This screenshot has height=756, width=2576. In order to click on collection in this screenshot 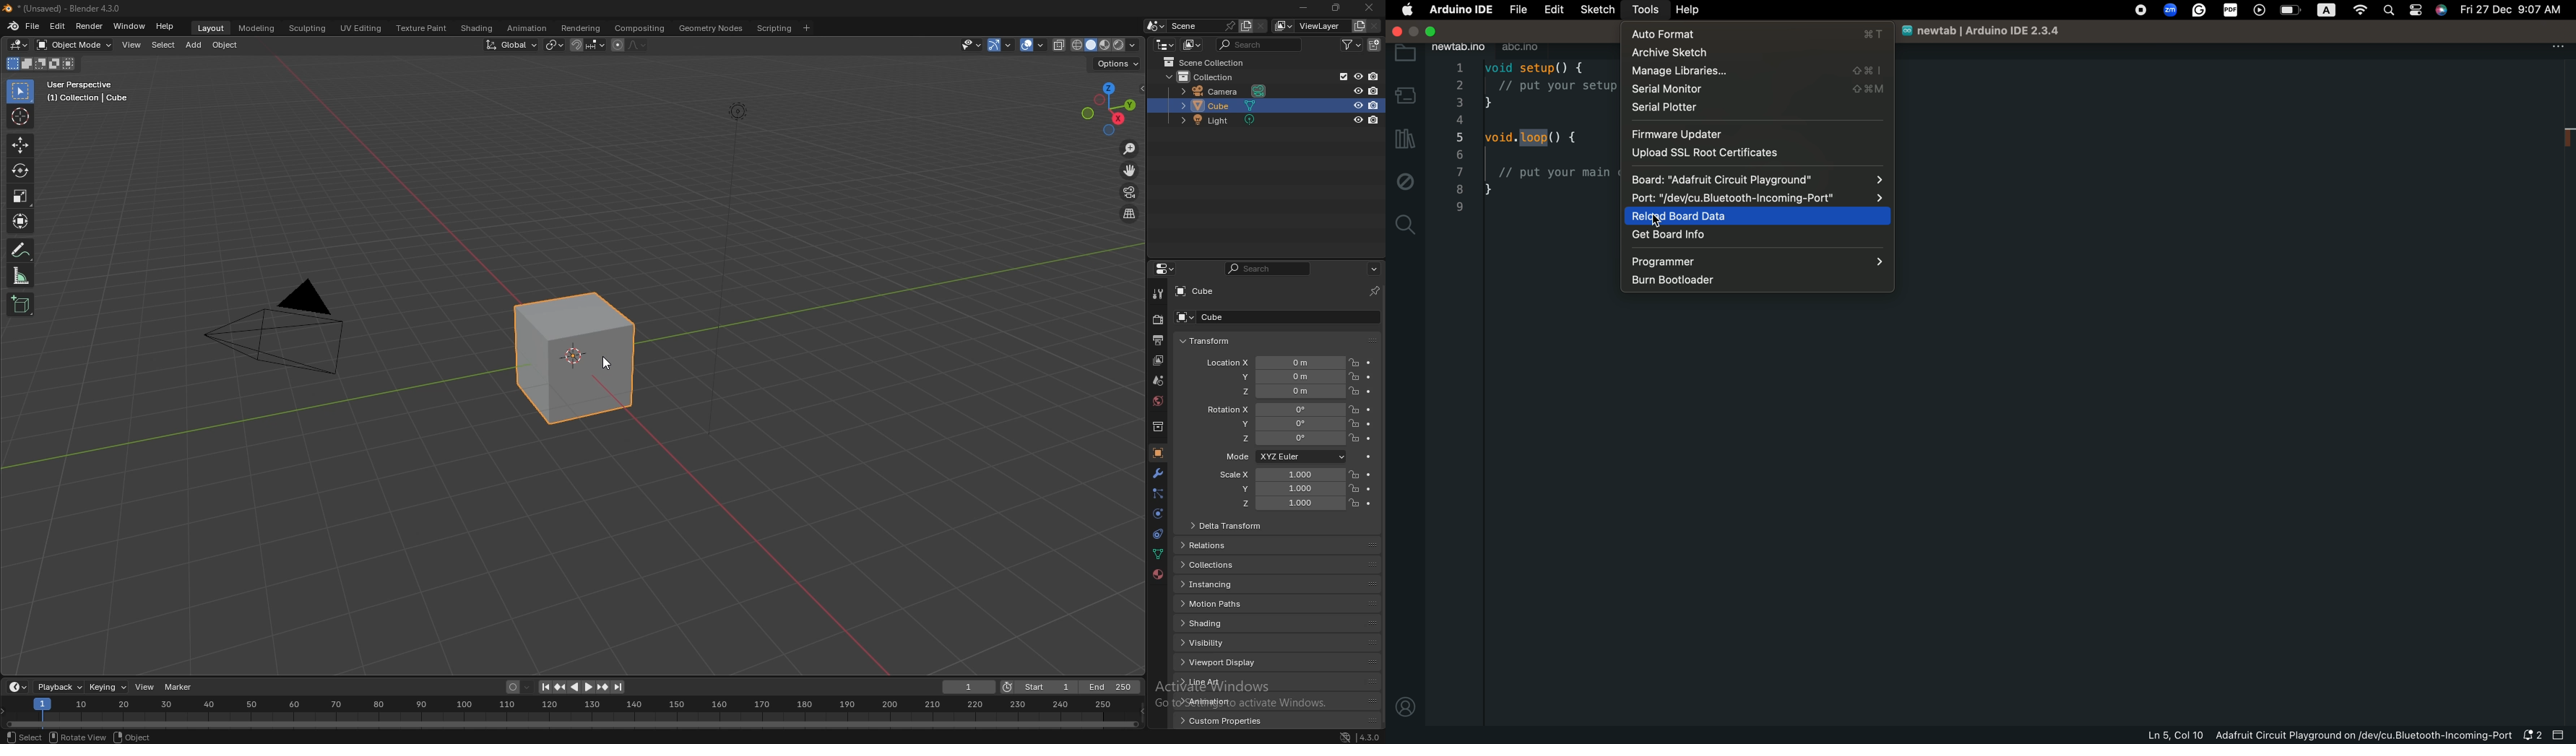, I will do `click(1209, 77)`.